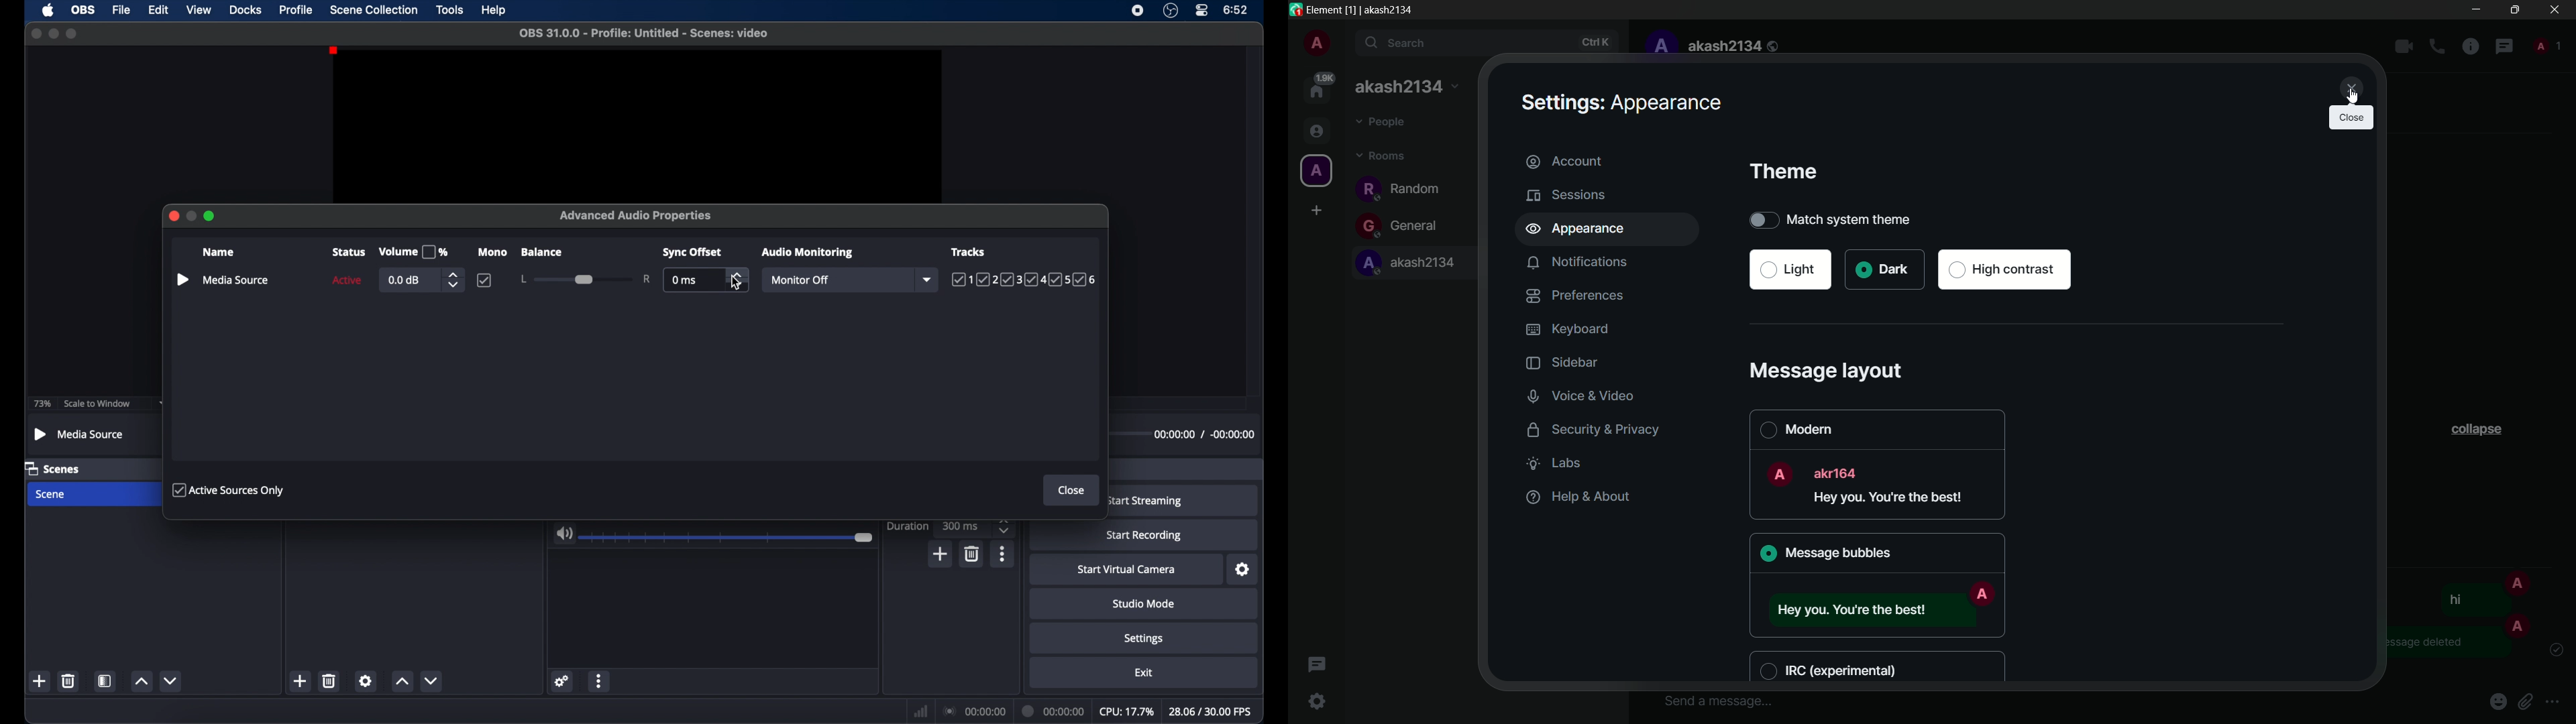 The image size is (2576, 728). What do you see at coordinates (1138, 10) in the screenshot?
I see `screen recorder icon` at bounding box center [1138, 10].